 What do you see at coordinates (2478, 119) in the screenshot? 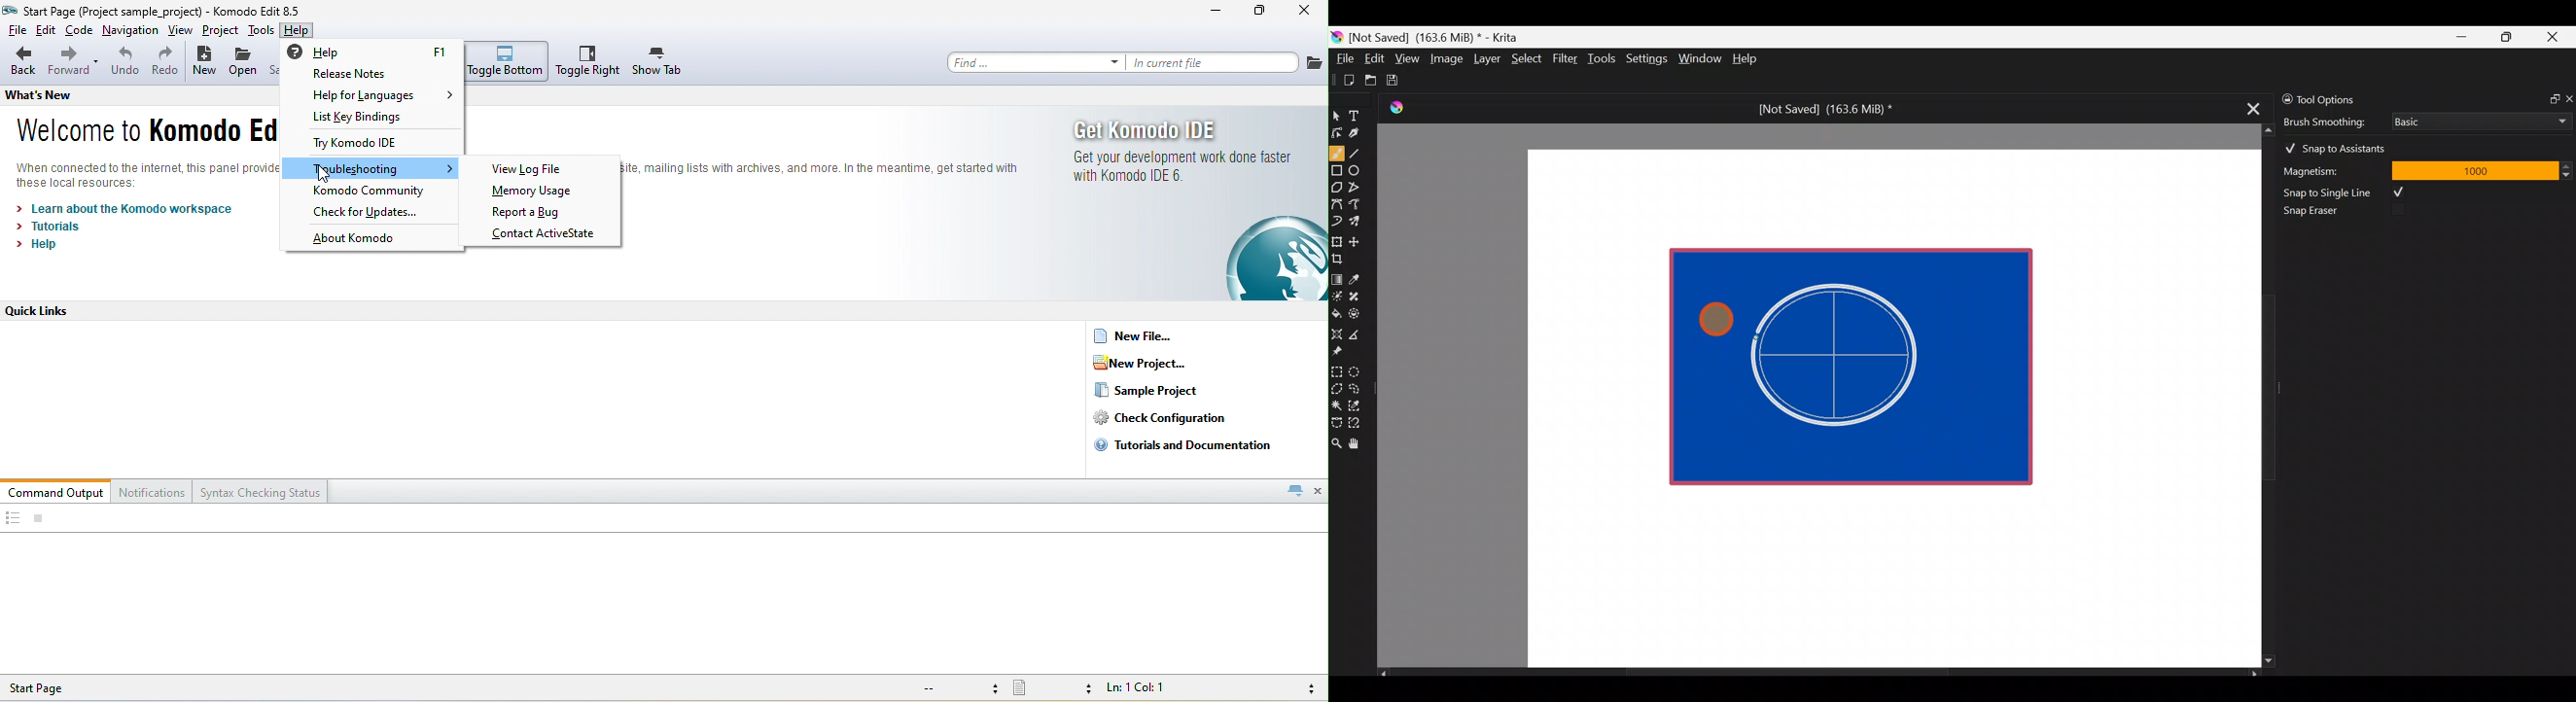
I see `Basic` at bounding box center [2478, 119].